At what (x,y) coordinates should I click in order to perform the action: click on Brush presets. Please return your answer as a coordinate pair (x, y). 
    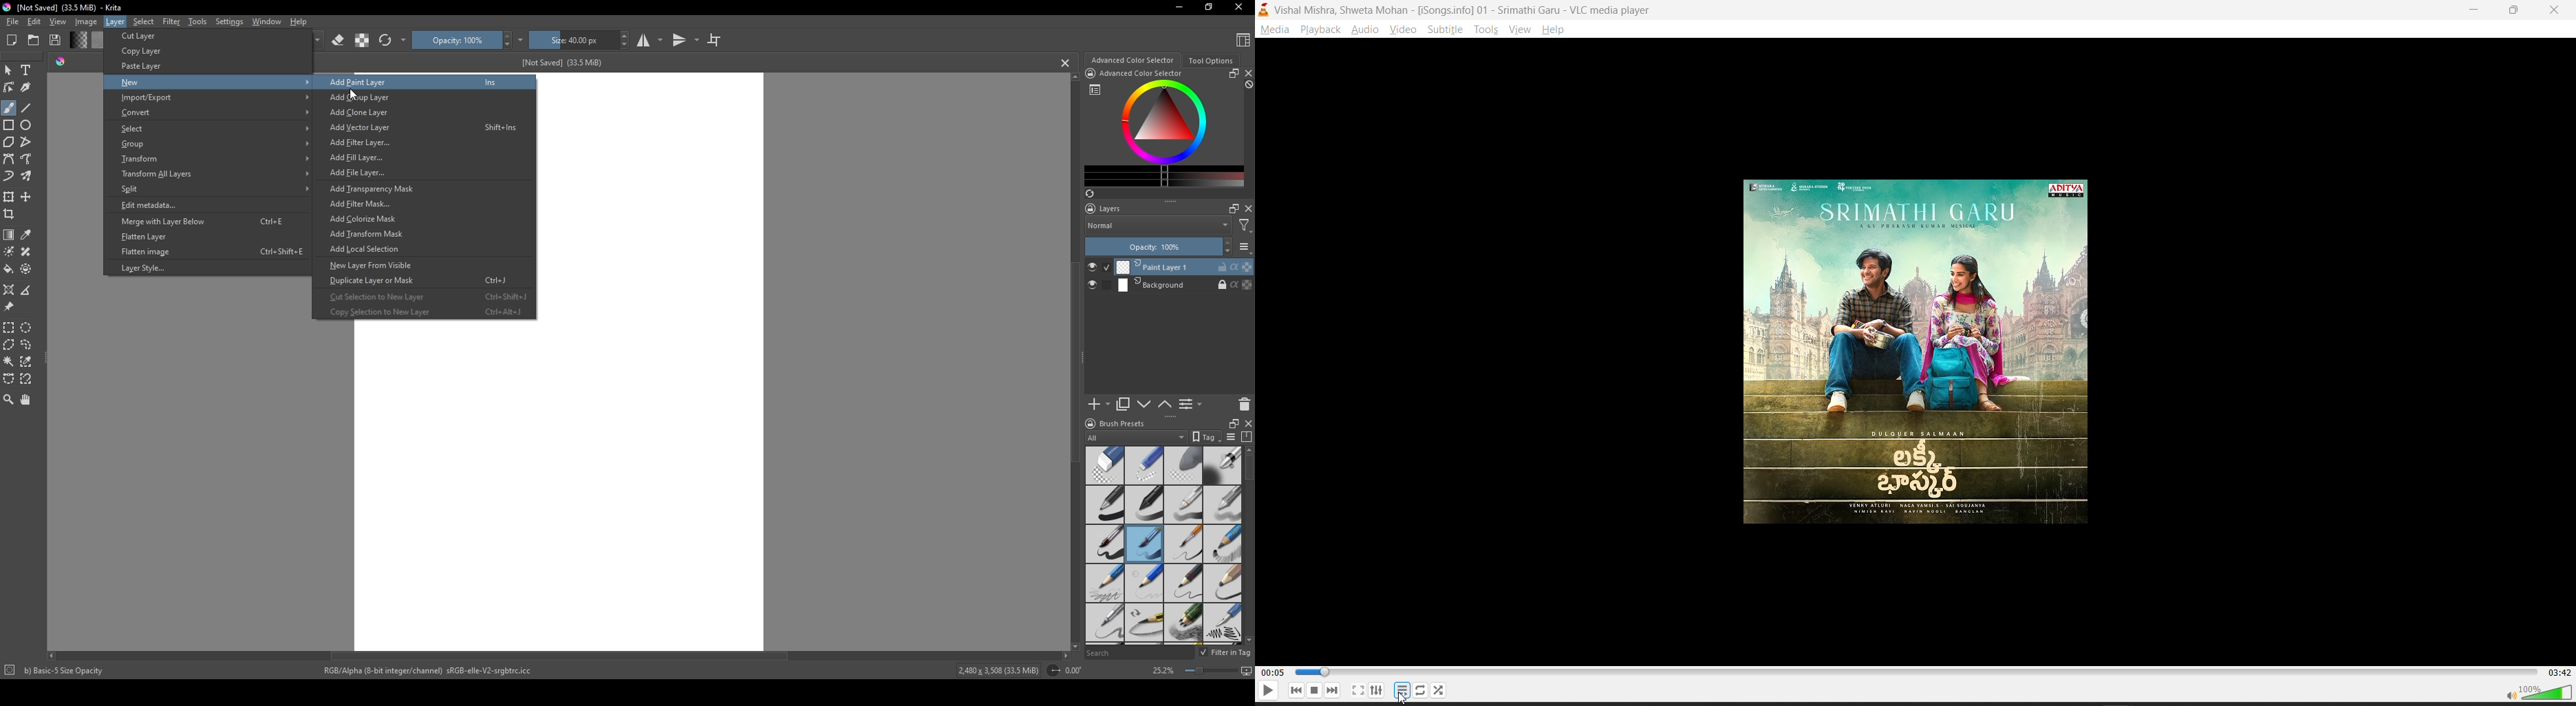
    Looking at the image, I should click on (1123, 424).